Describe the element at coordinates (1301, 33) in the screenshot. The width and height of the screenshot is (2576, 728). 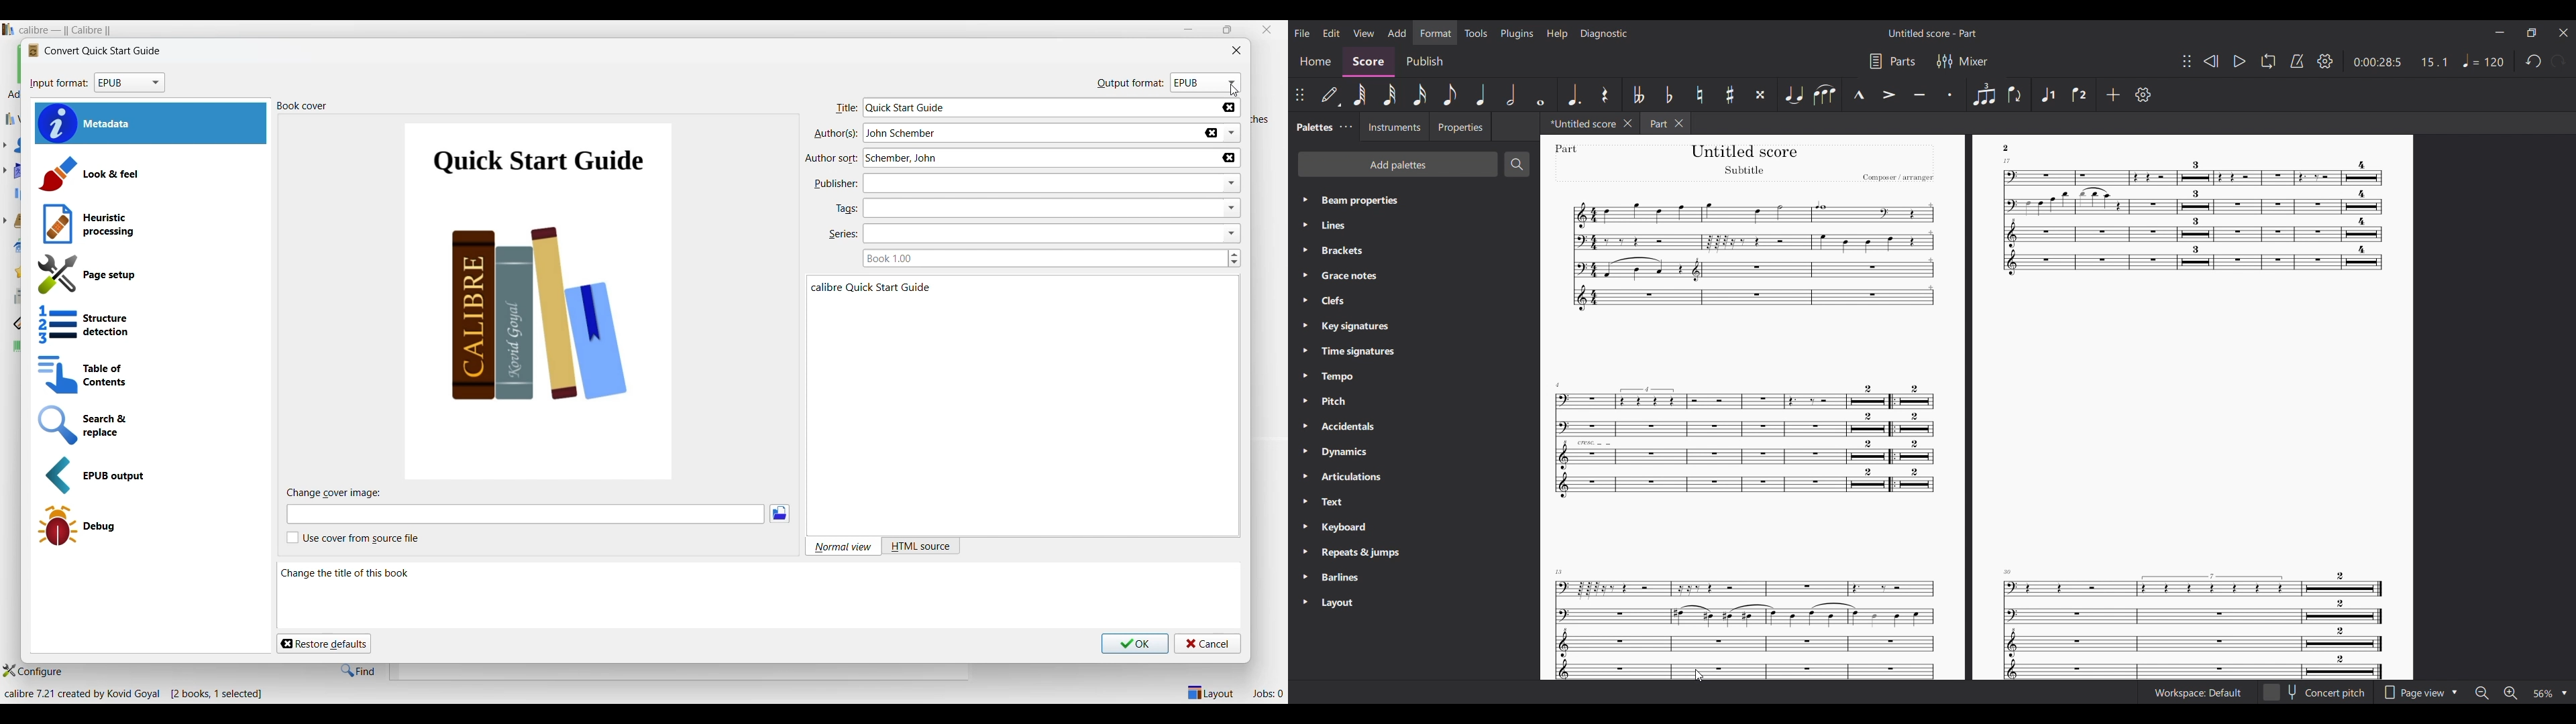
I see `File menu` at that location.